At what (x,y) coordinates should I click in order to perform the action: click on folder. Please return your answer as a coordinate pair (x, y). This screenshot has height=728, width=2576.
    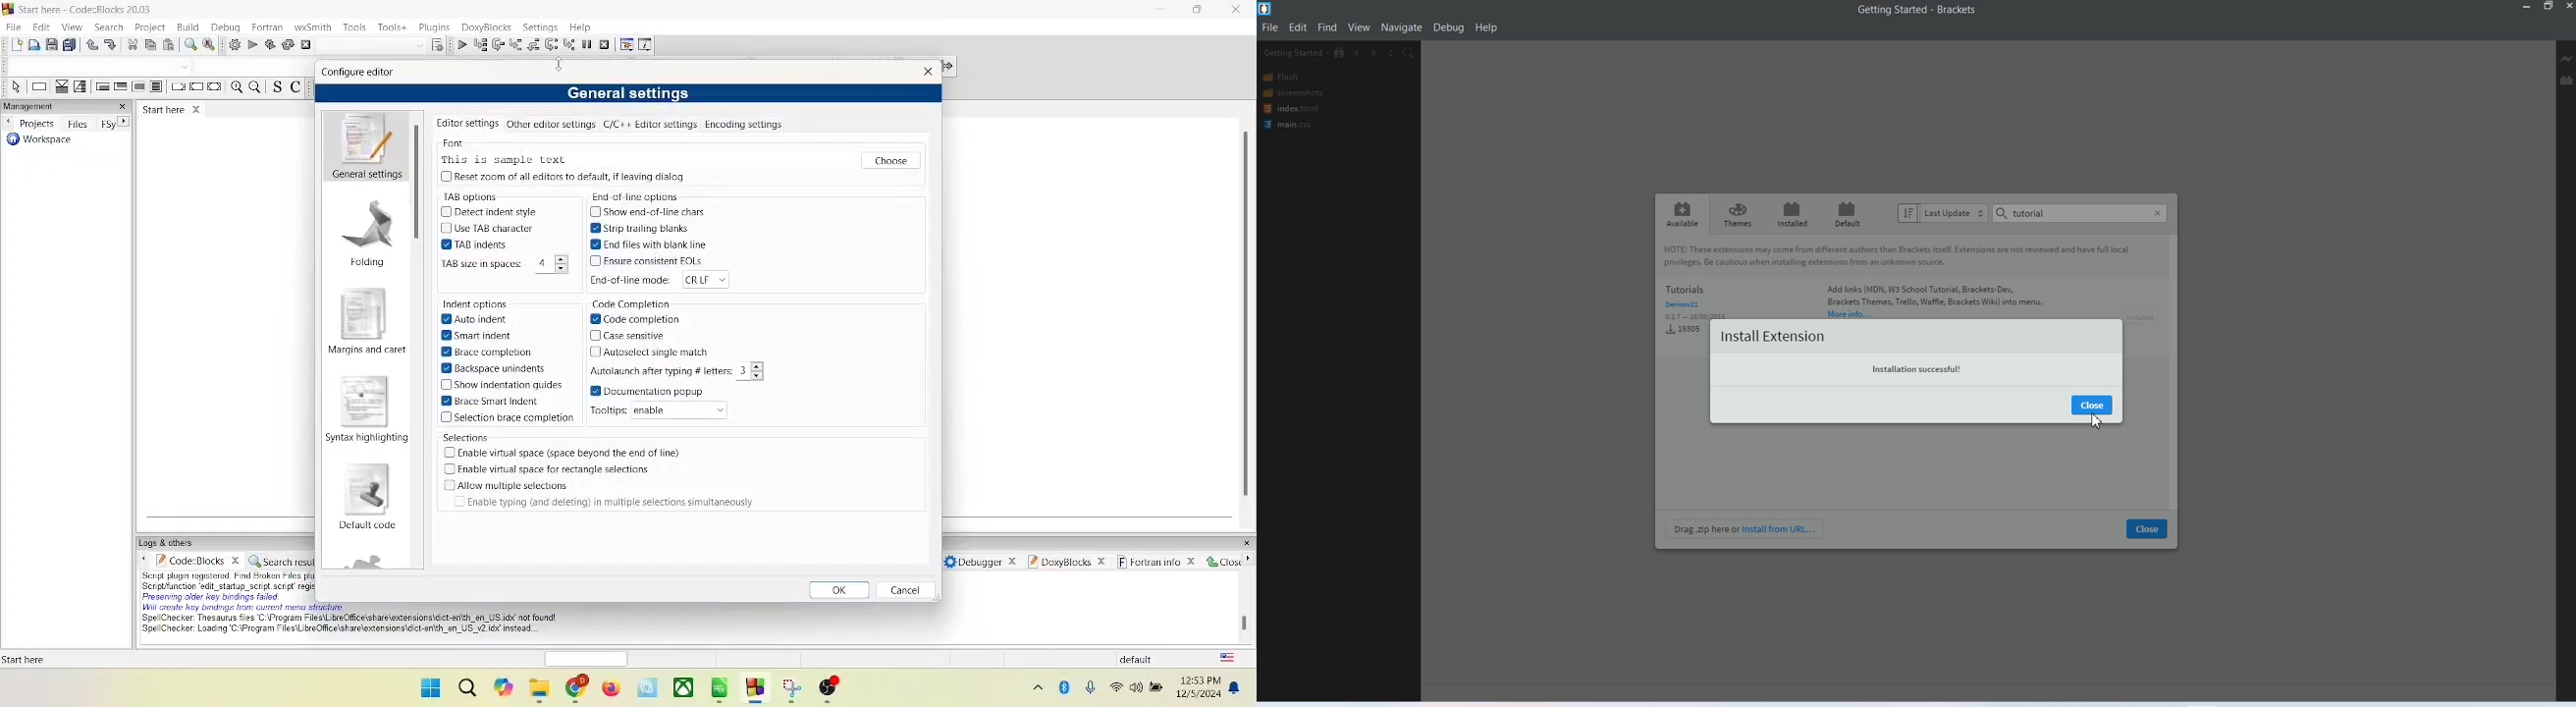
    Looking at the image, I should click on (537, 691).